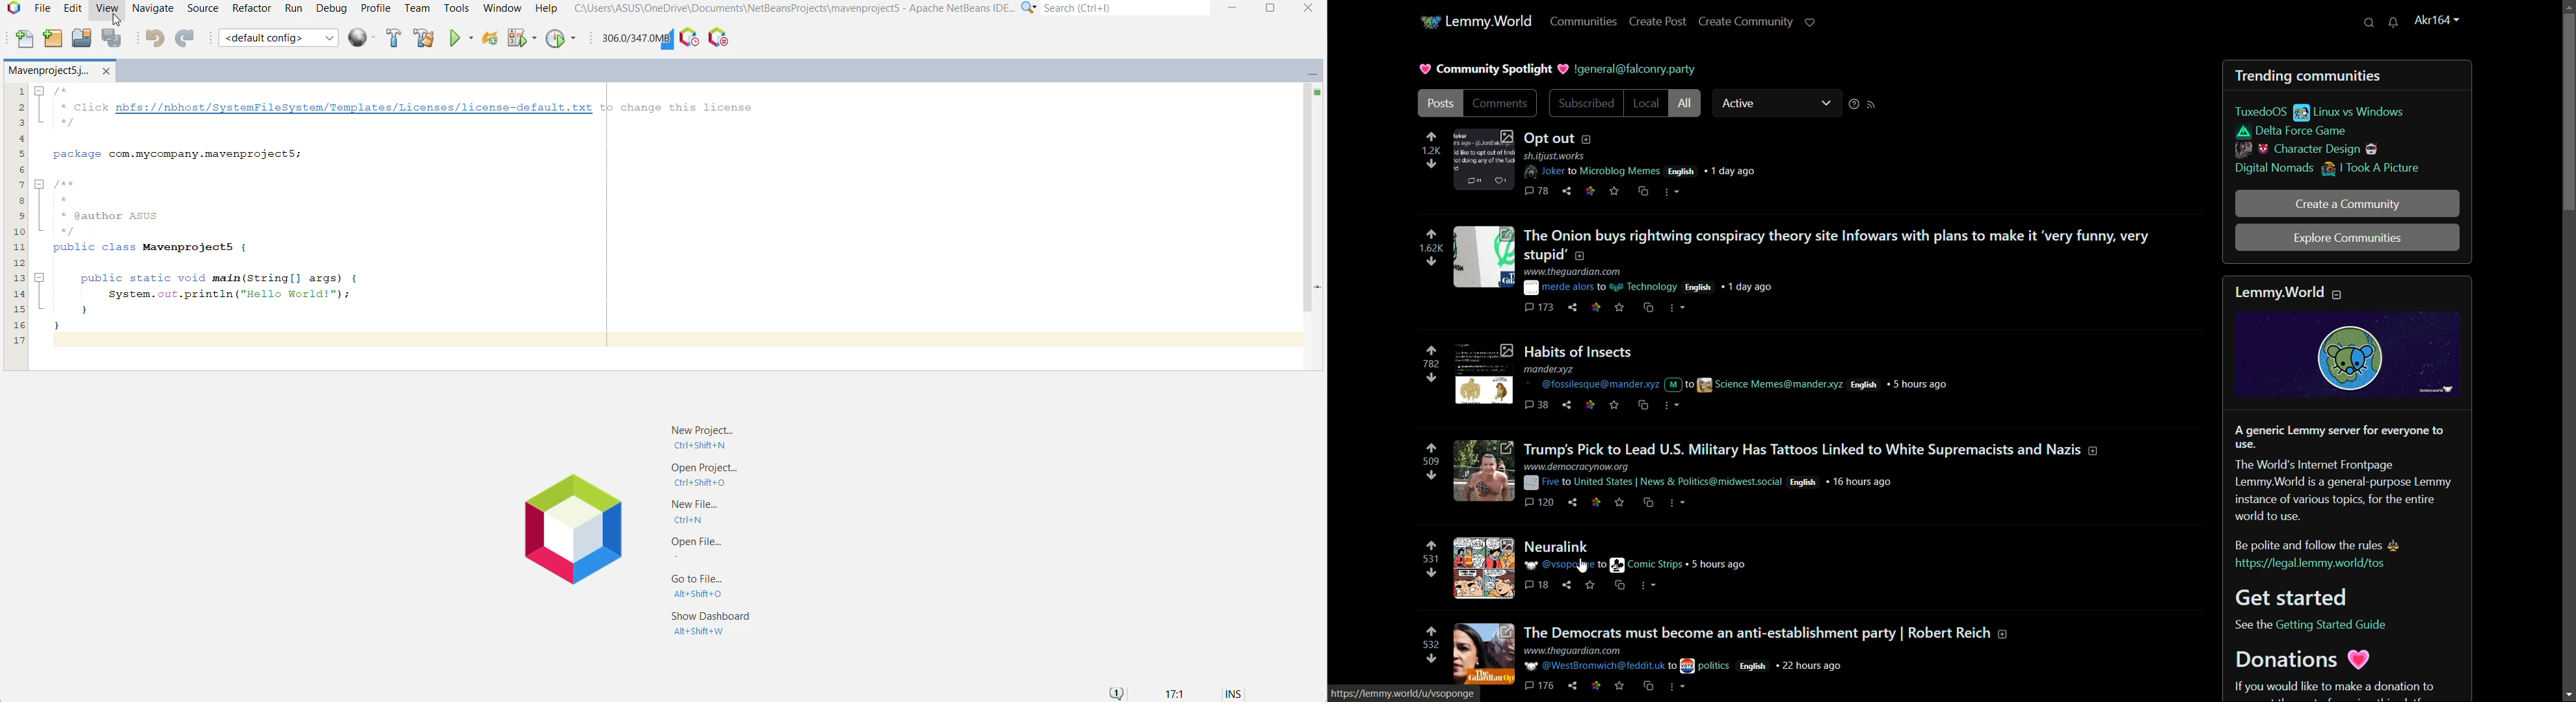  Describe the element at coordinates (1643, 190) in the screenshot. I see `cs` at that location.